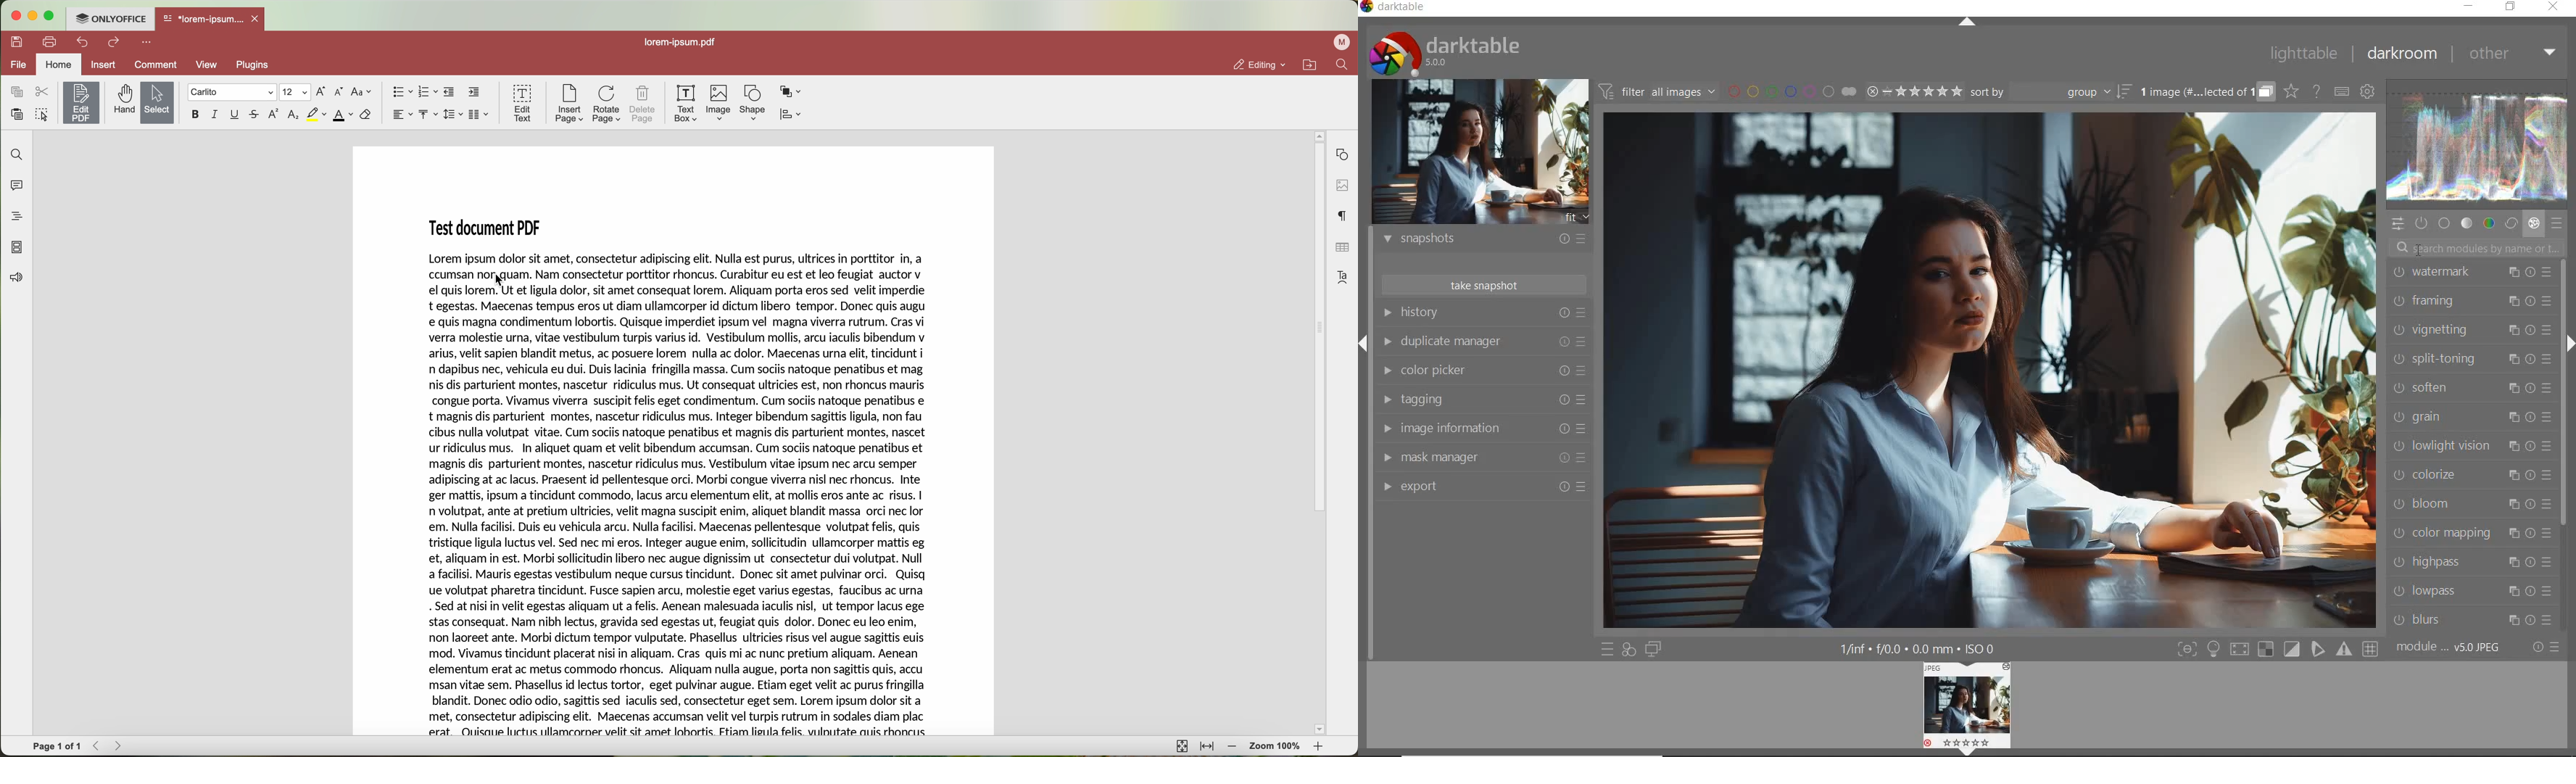  What do you see at coordinates (17, 184) in the screenshot?
I see `comments` at bounding box center [17, 184].